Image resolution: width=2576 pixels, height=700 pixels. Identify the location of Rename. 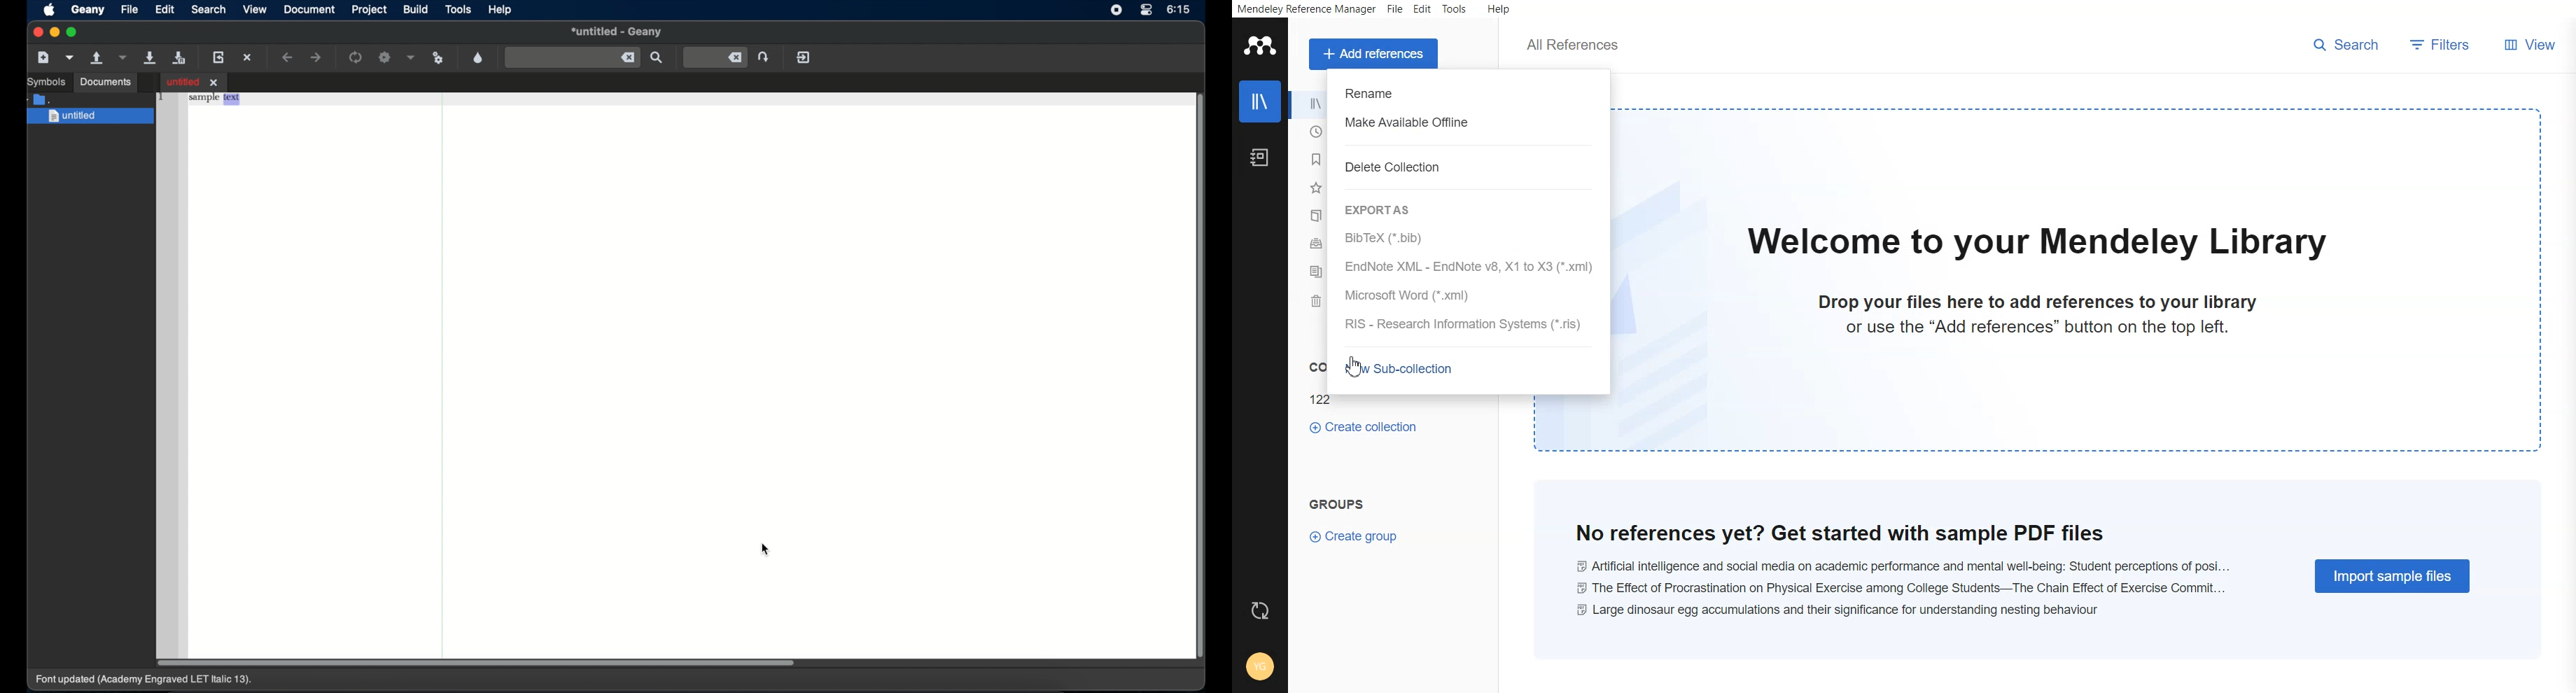
(1452, 94).